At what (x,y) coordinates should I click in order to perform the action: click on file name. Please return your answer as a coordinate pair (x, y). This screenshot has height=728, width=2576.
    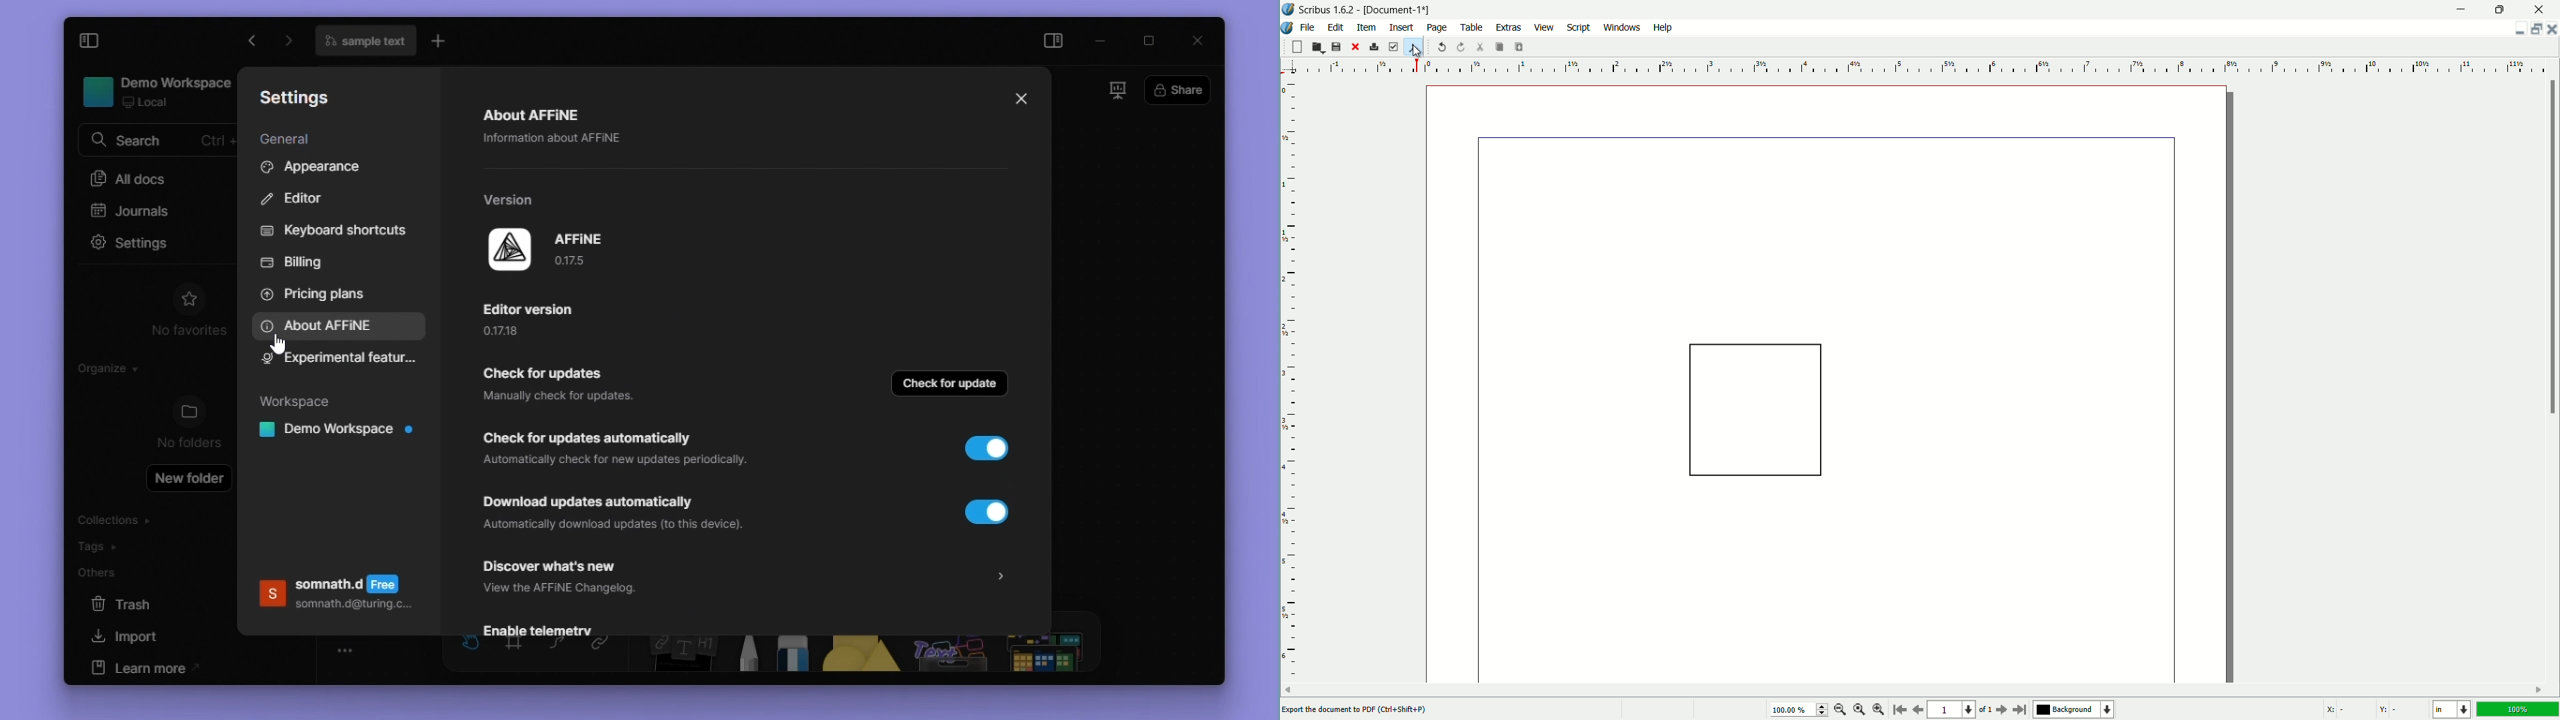
    Looking at the image, I should click on (365, 42).